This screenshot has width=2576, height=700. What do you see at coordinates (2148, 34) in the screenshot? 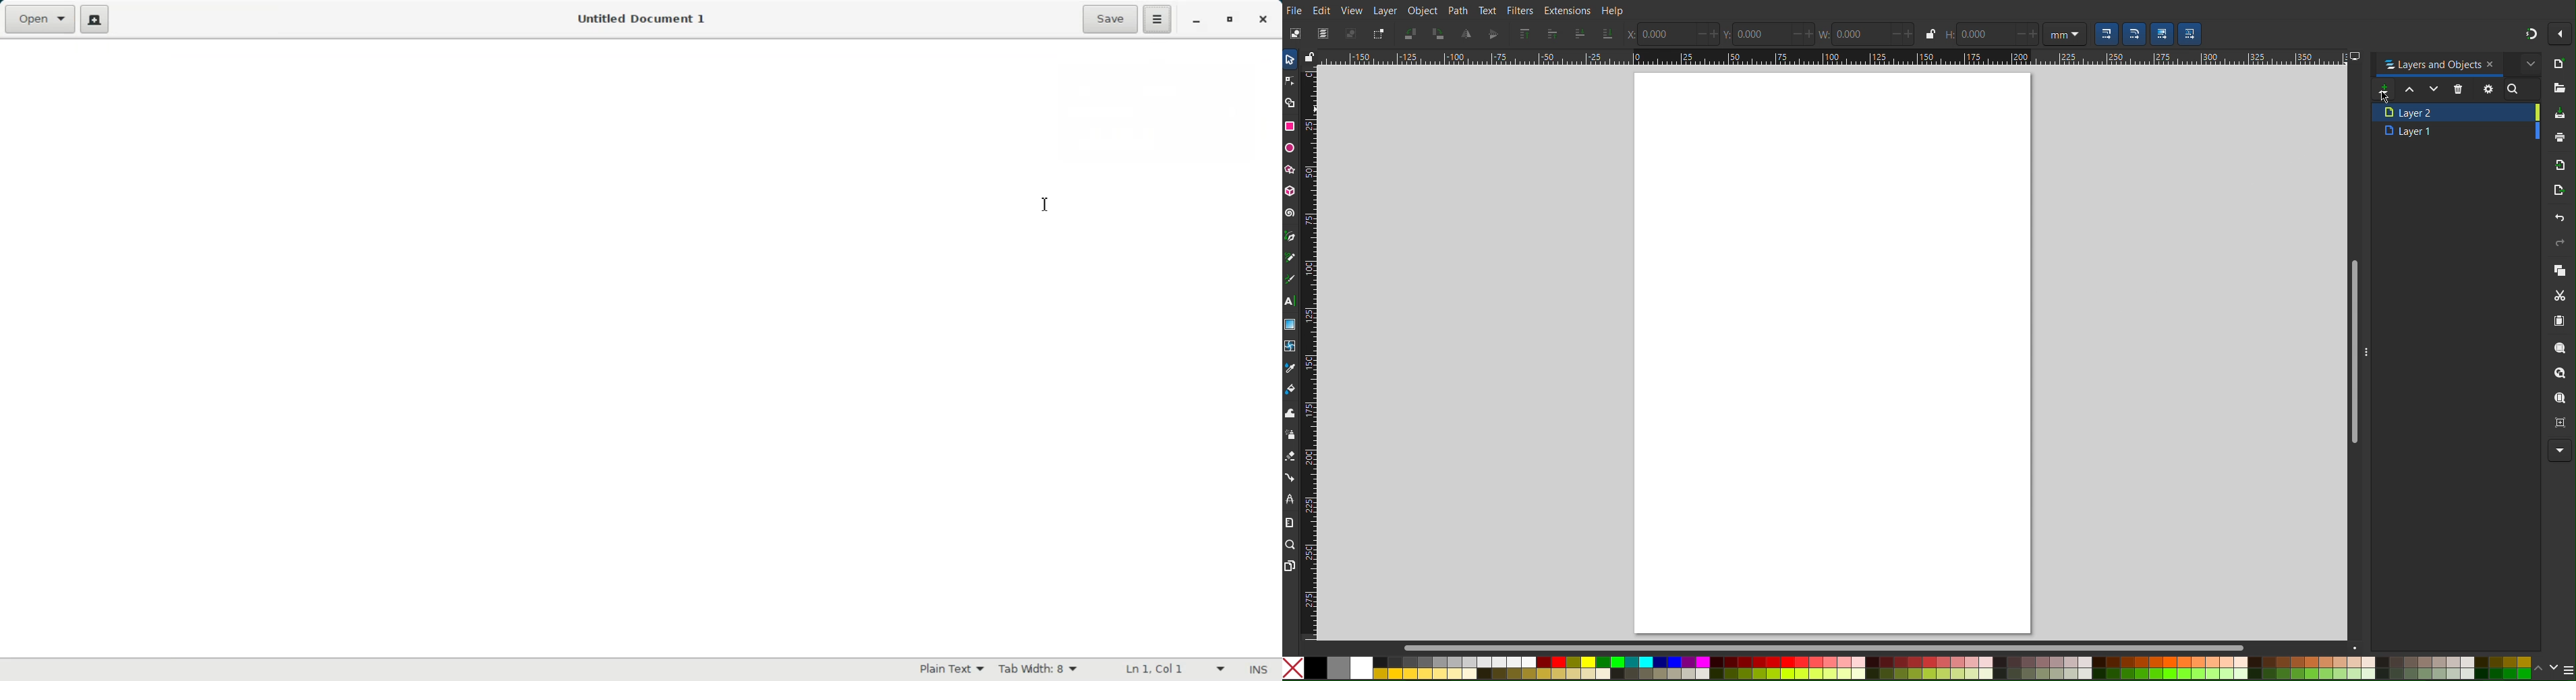
I see `Selection scaling/moving options` at bounding box center [2148, 34].